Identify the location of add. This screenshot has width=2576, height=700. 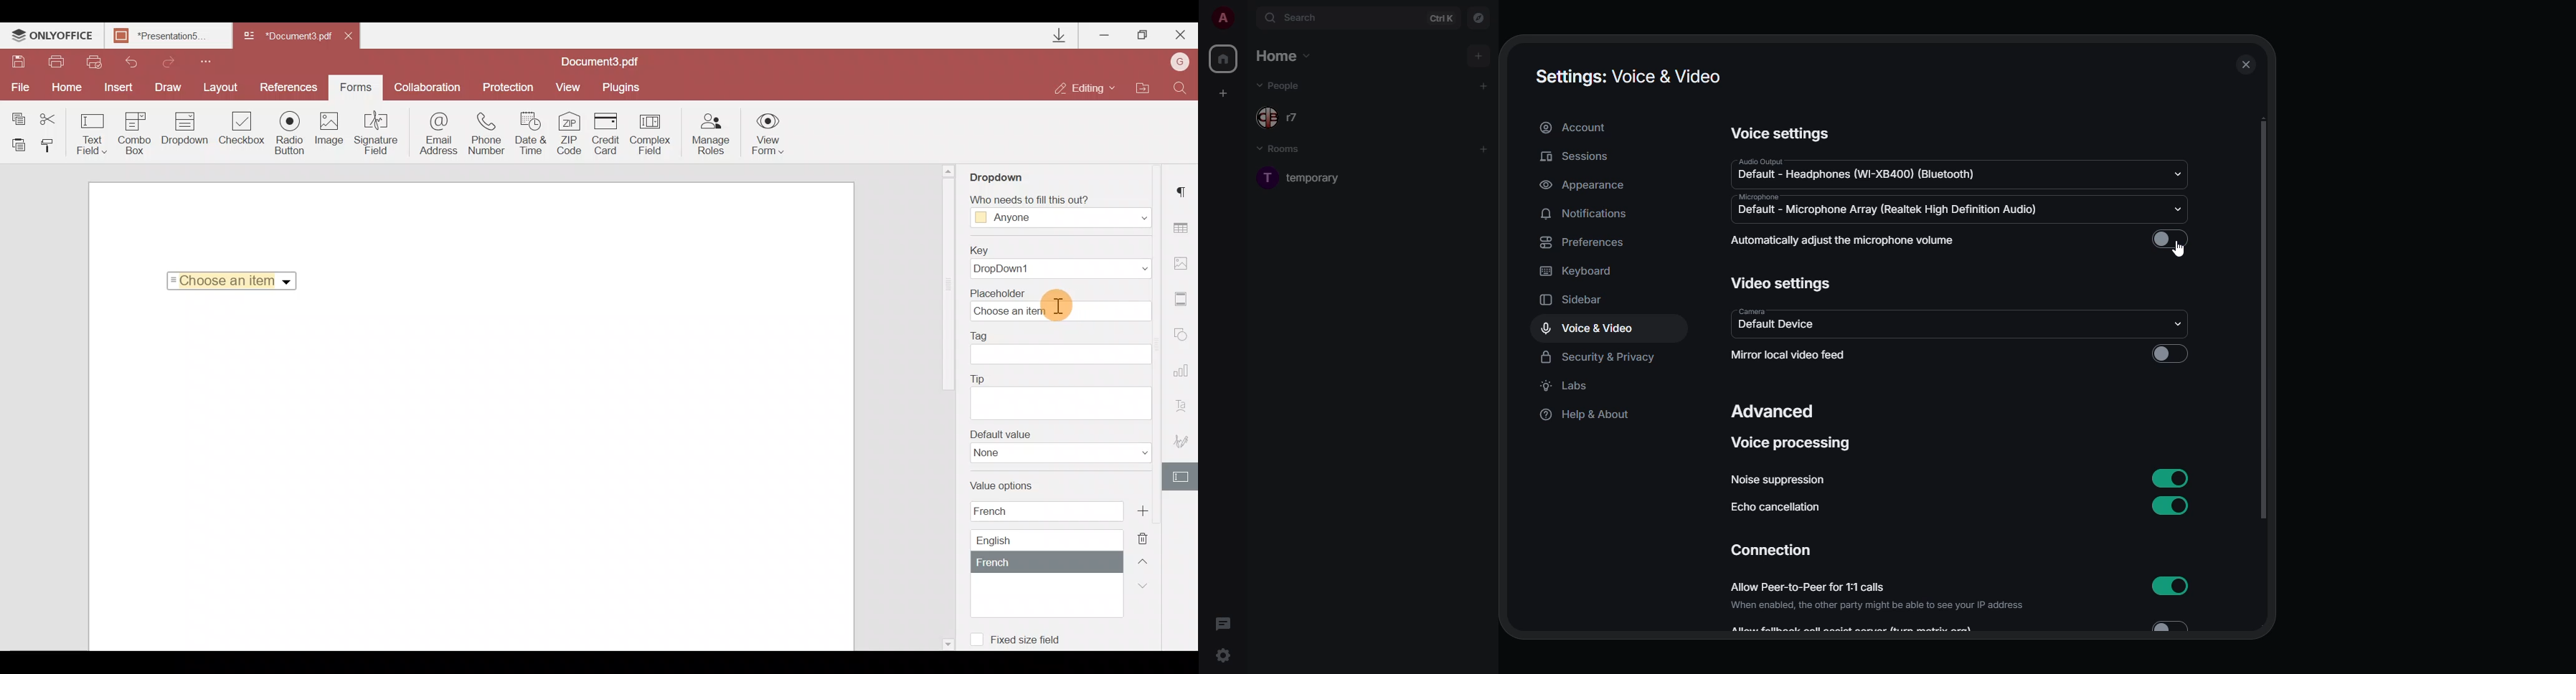
(1484, 85).